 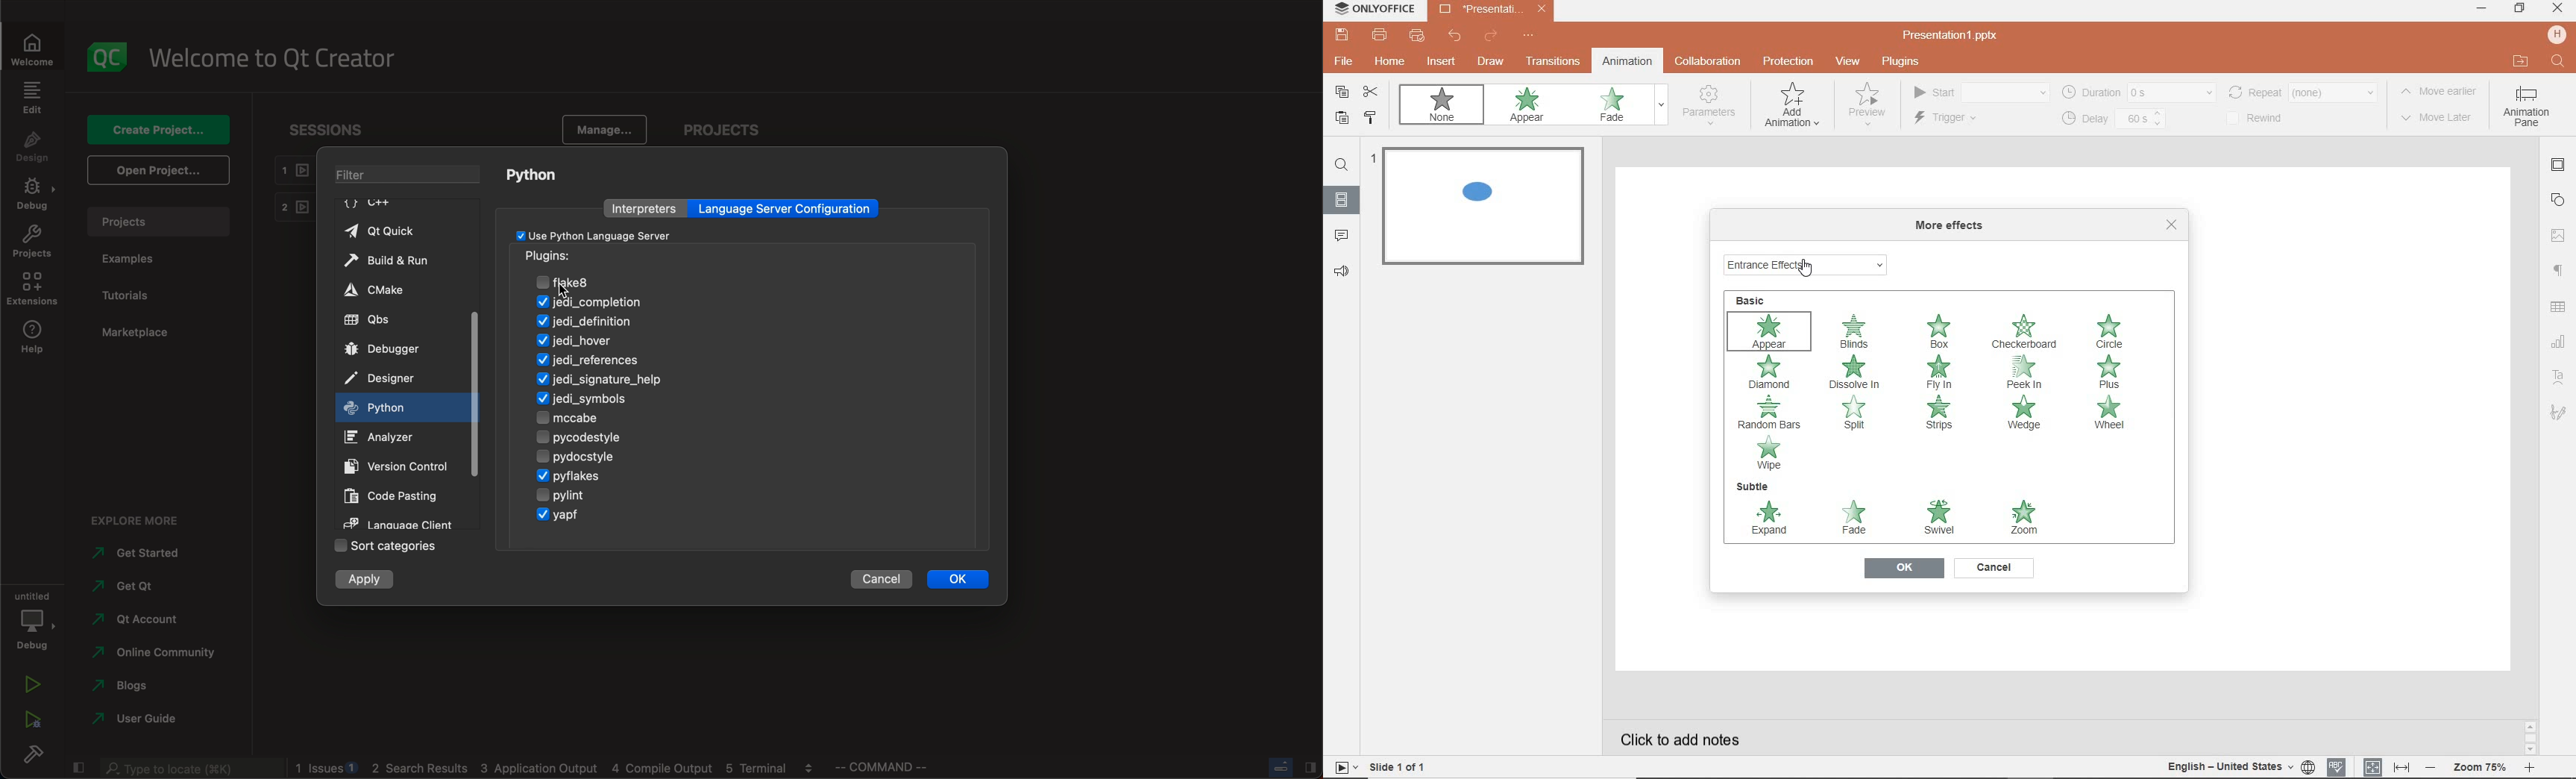 I want to click on ZOOM, so click(x=2022, y=516).